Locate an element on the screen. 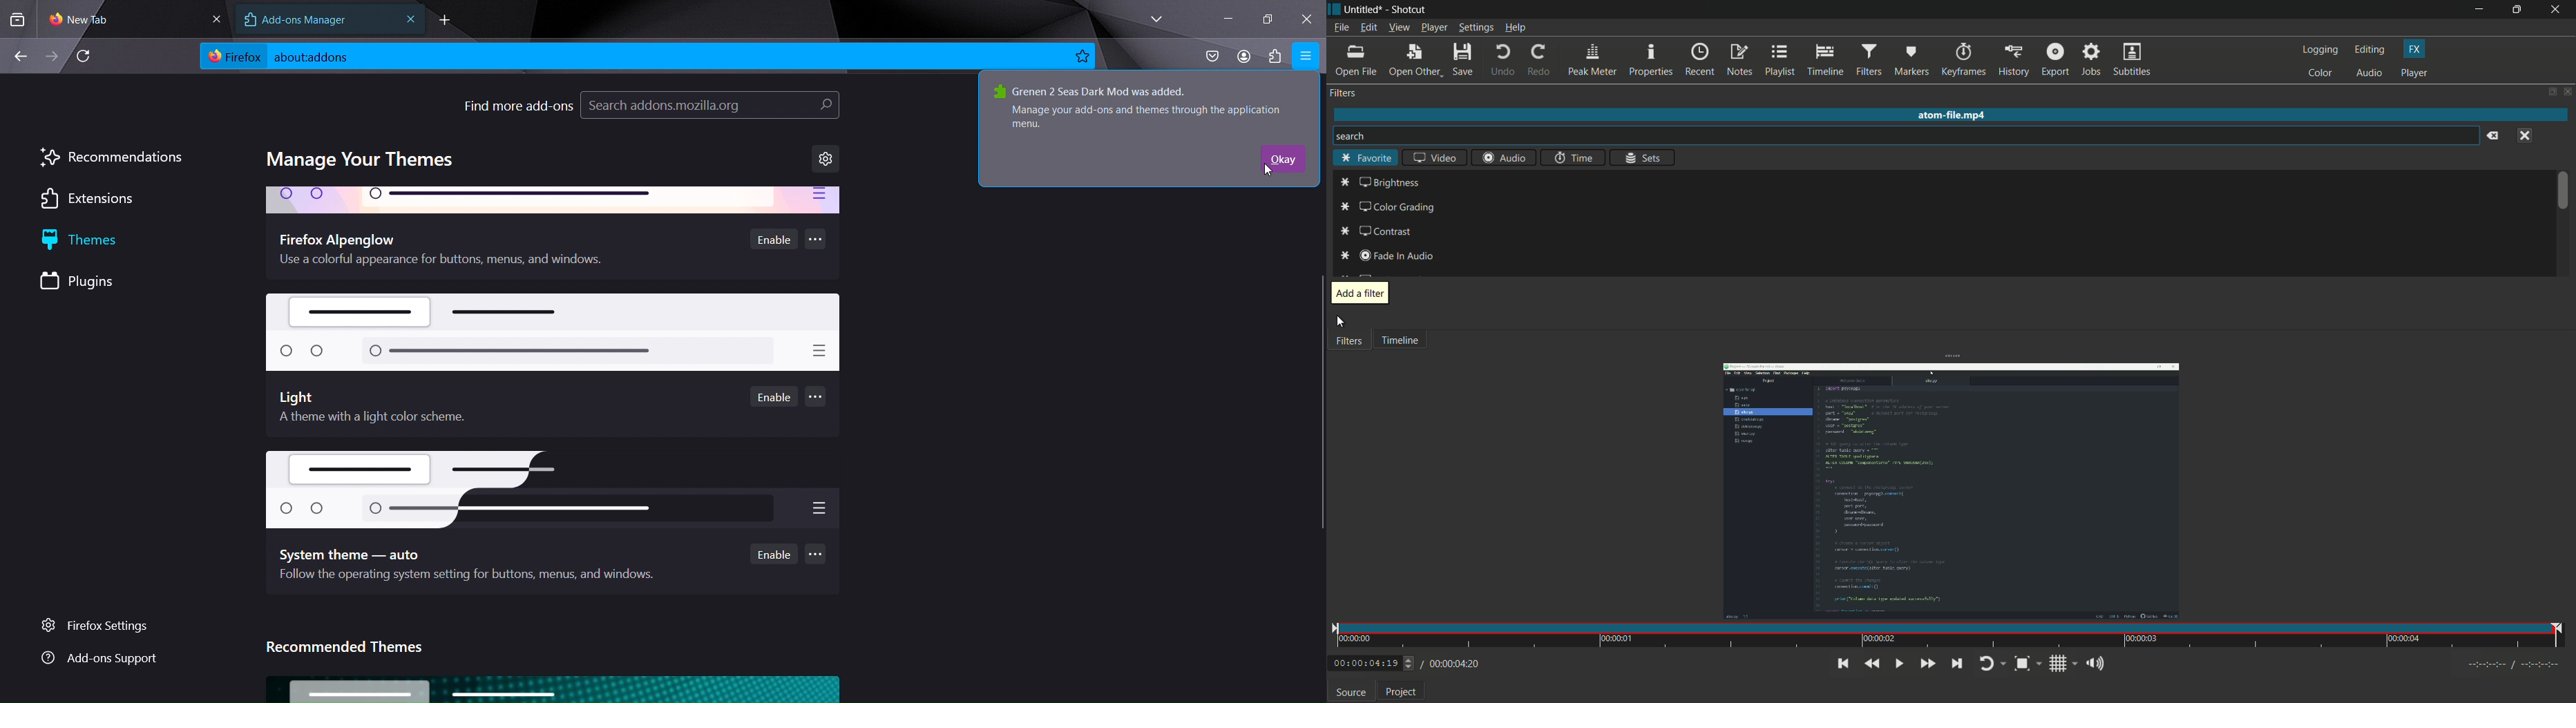  Filters is located at coordinates (1350, 345).